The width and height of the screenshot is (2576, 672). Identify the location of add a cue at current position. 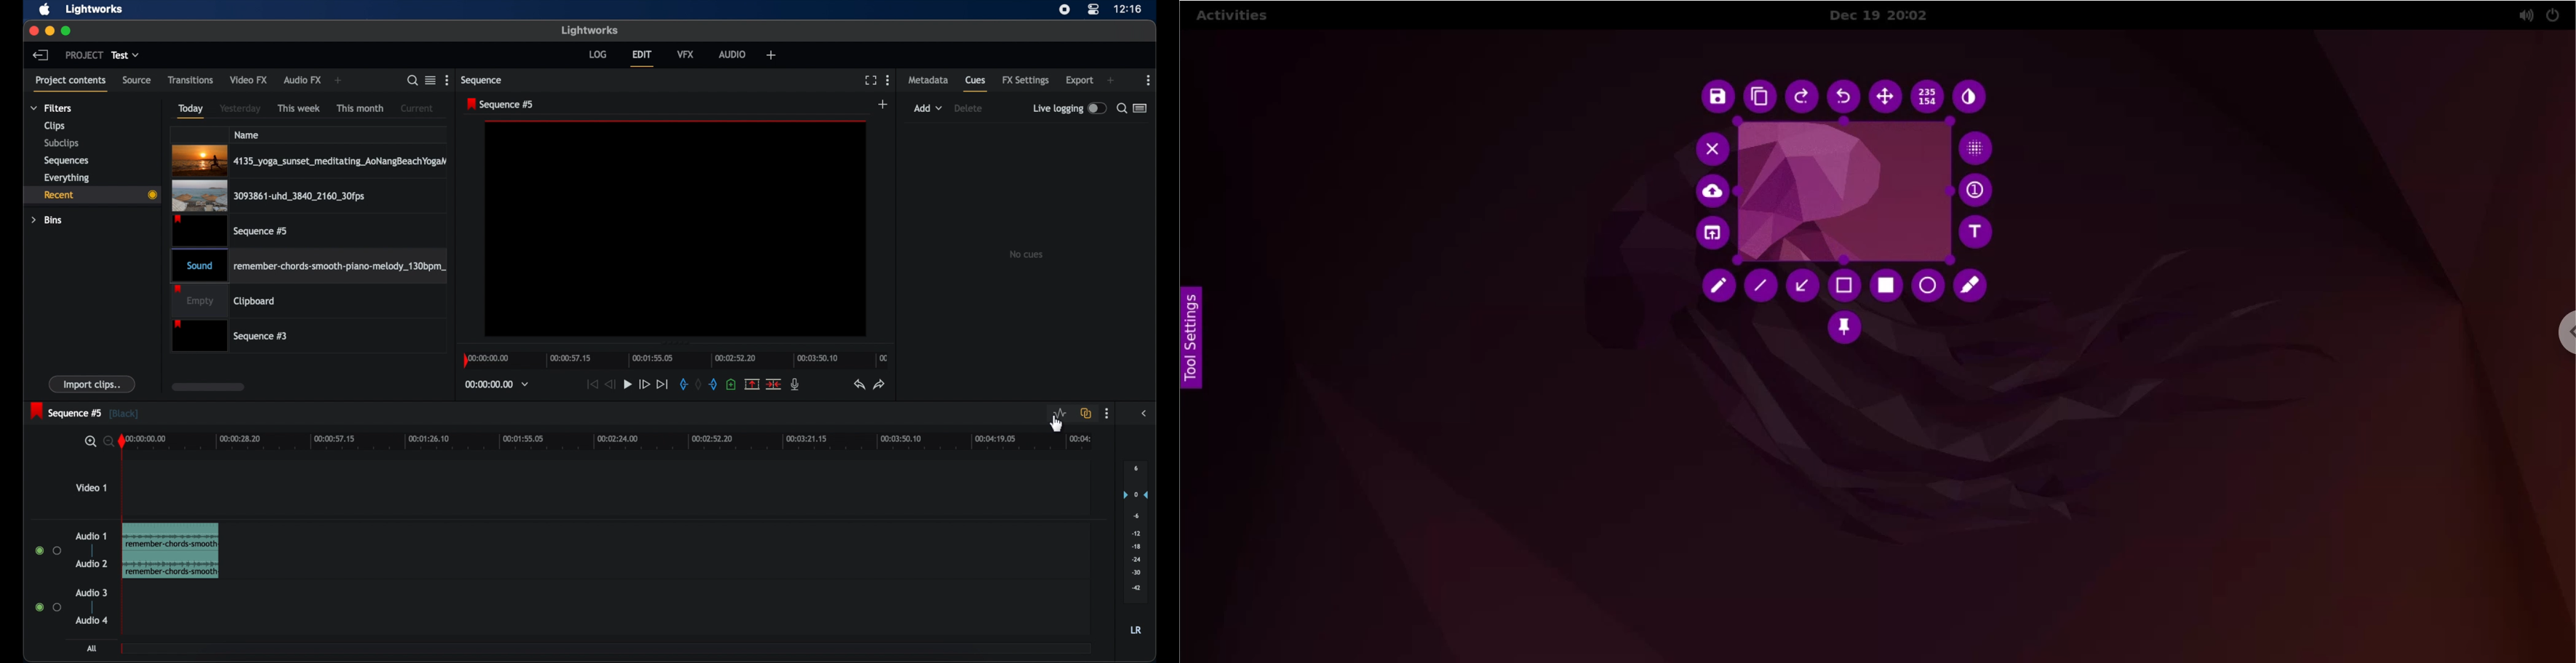
(731, 384).